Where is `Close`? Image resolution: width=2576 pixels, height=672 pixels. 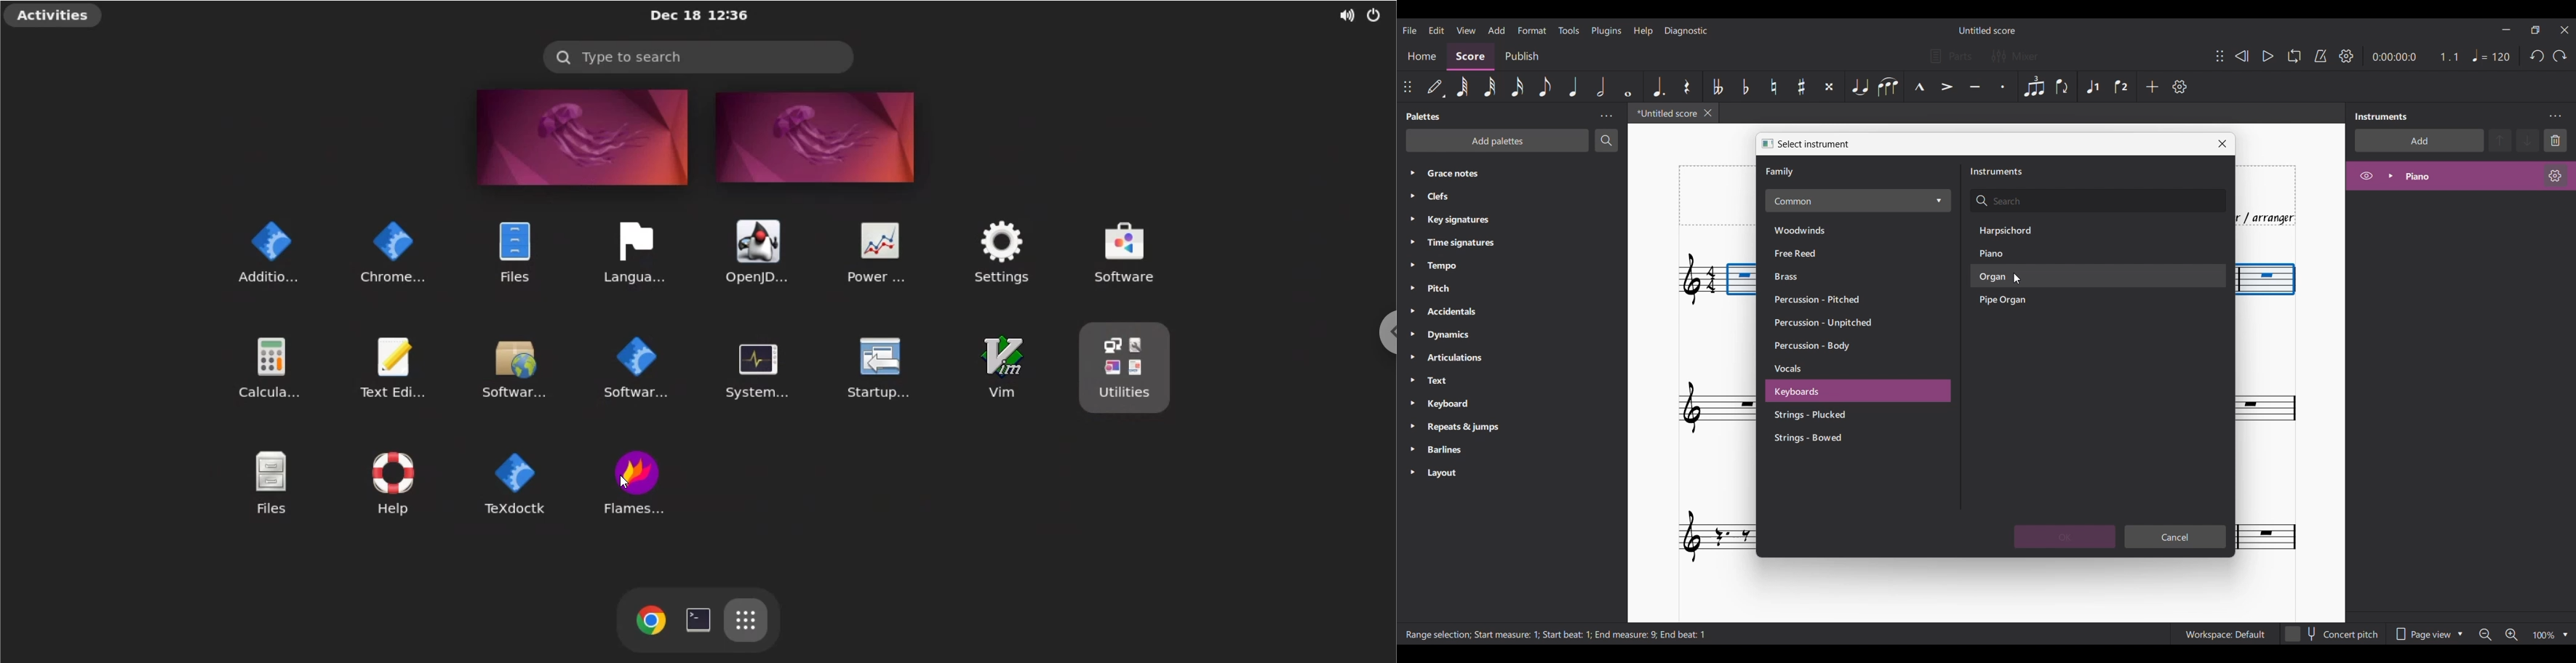 Close is located at coordinates (2222, 144).